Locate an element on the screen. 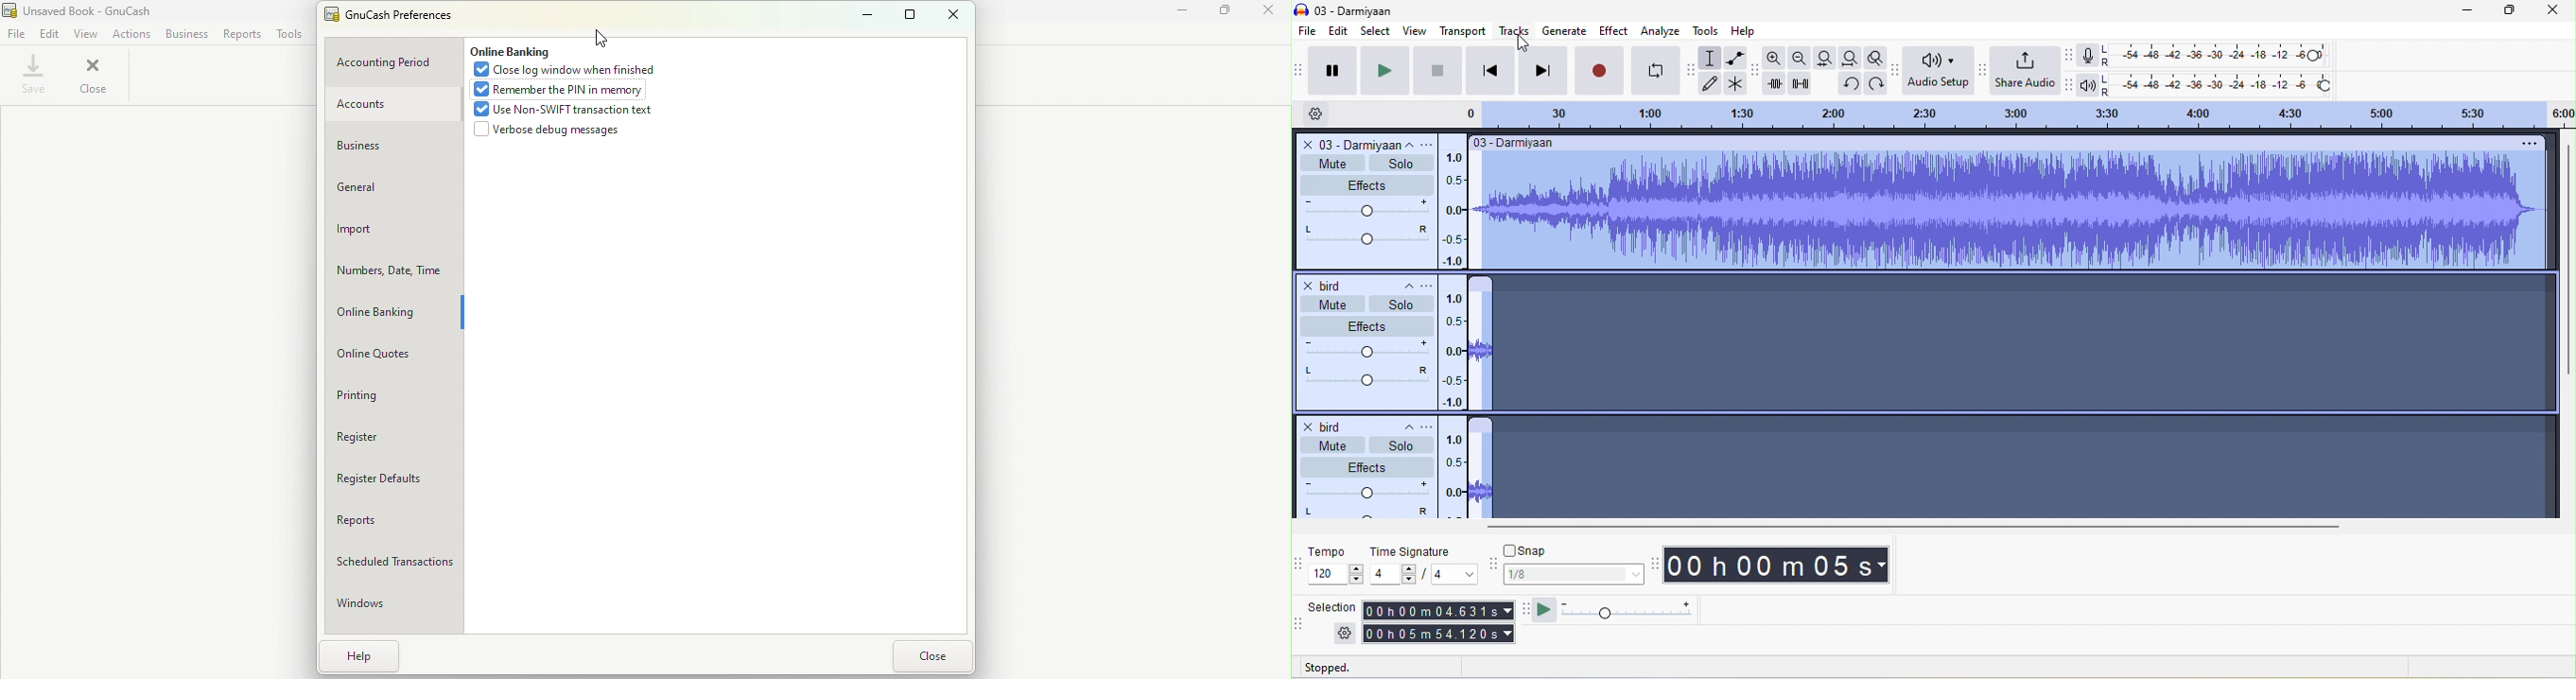 Image resolution: width=2576 pixels, height=700 pixels. envelope tool is located at coordinates (1738, 59).